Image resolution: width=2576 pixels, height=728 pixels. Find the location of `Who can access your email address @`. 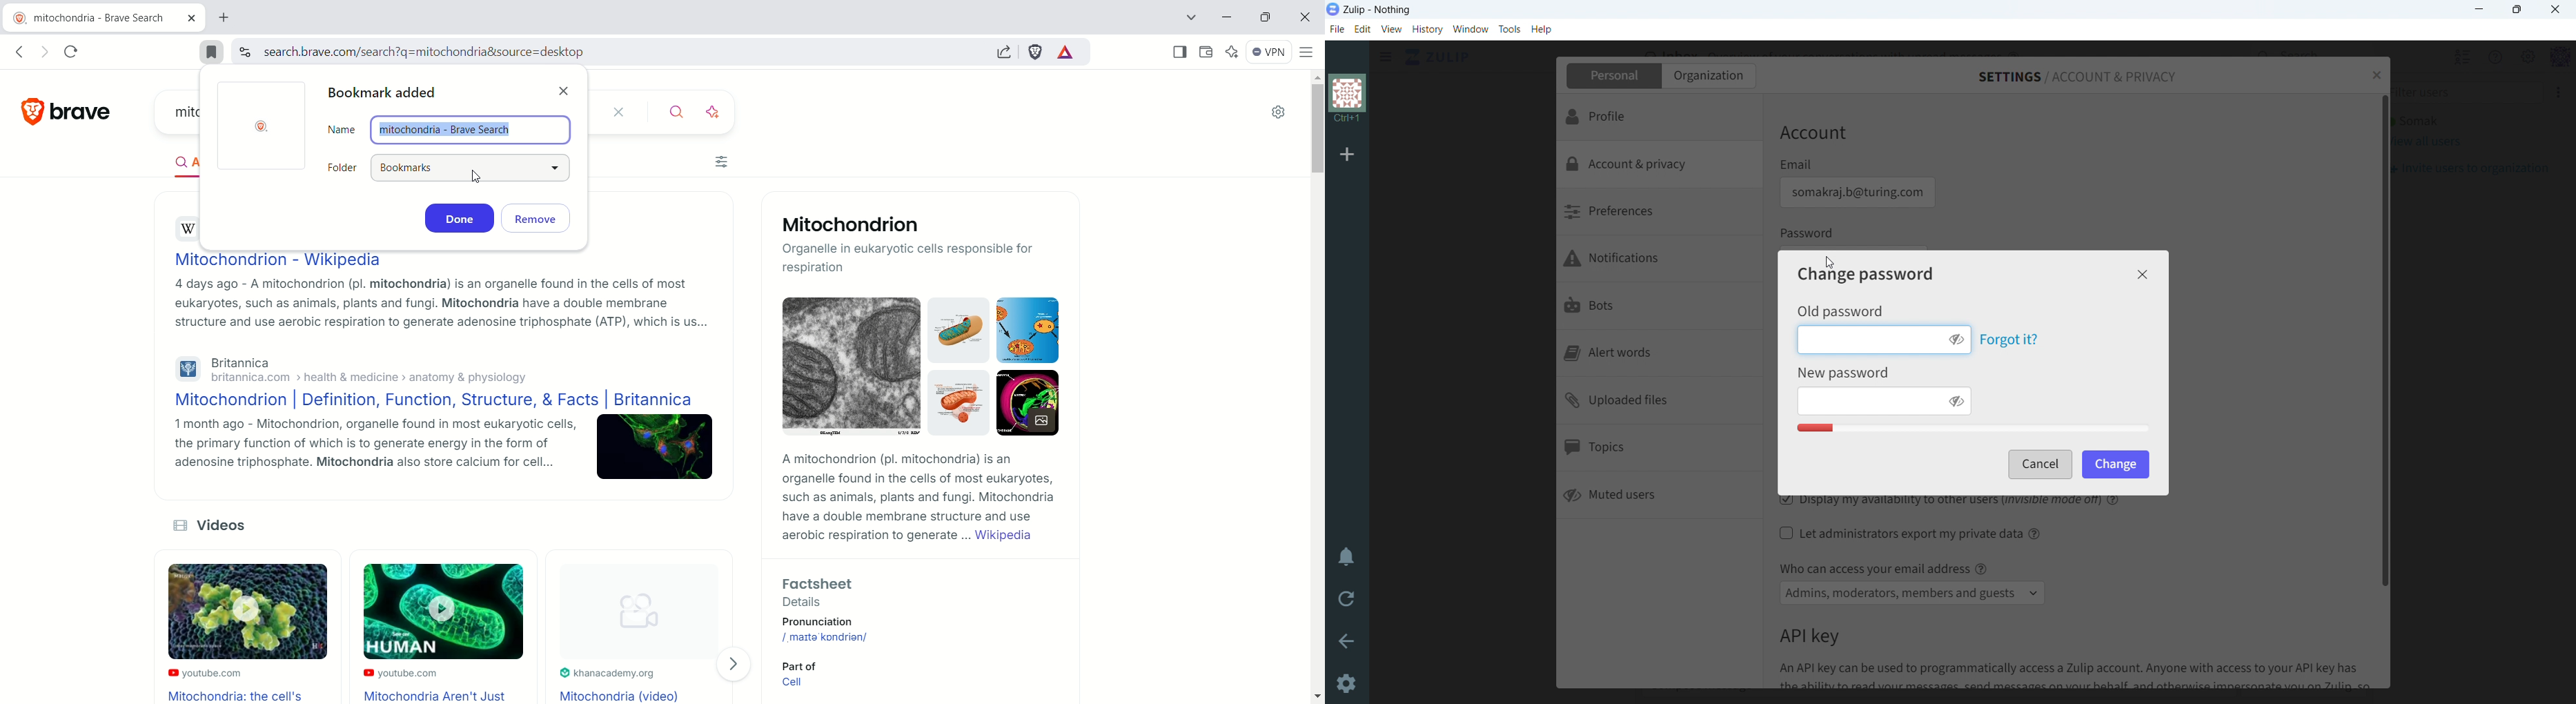

Who can access your email address @ is located at coordinates (1883, 568).